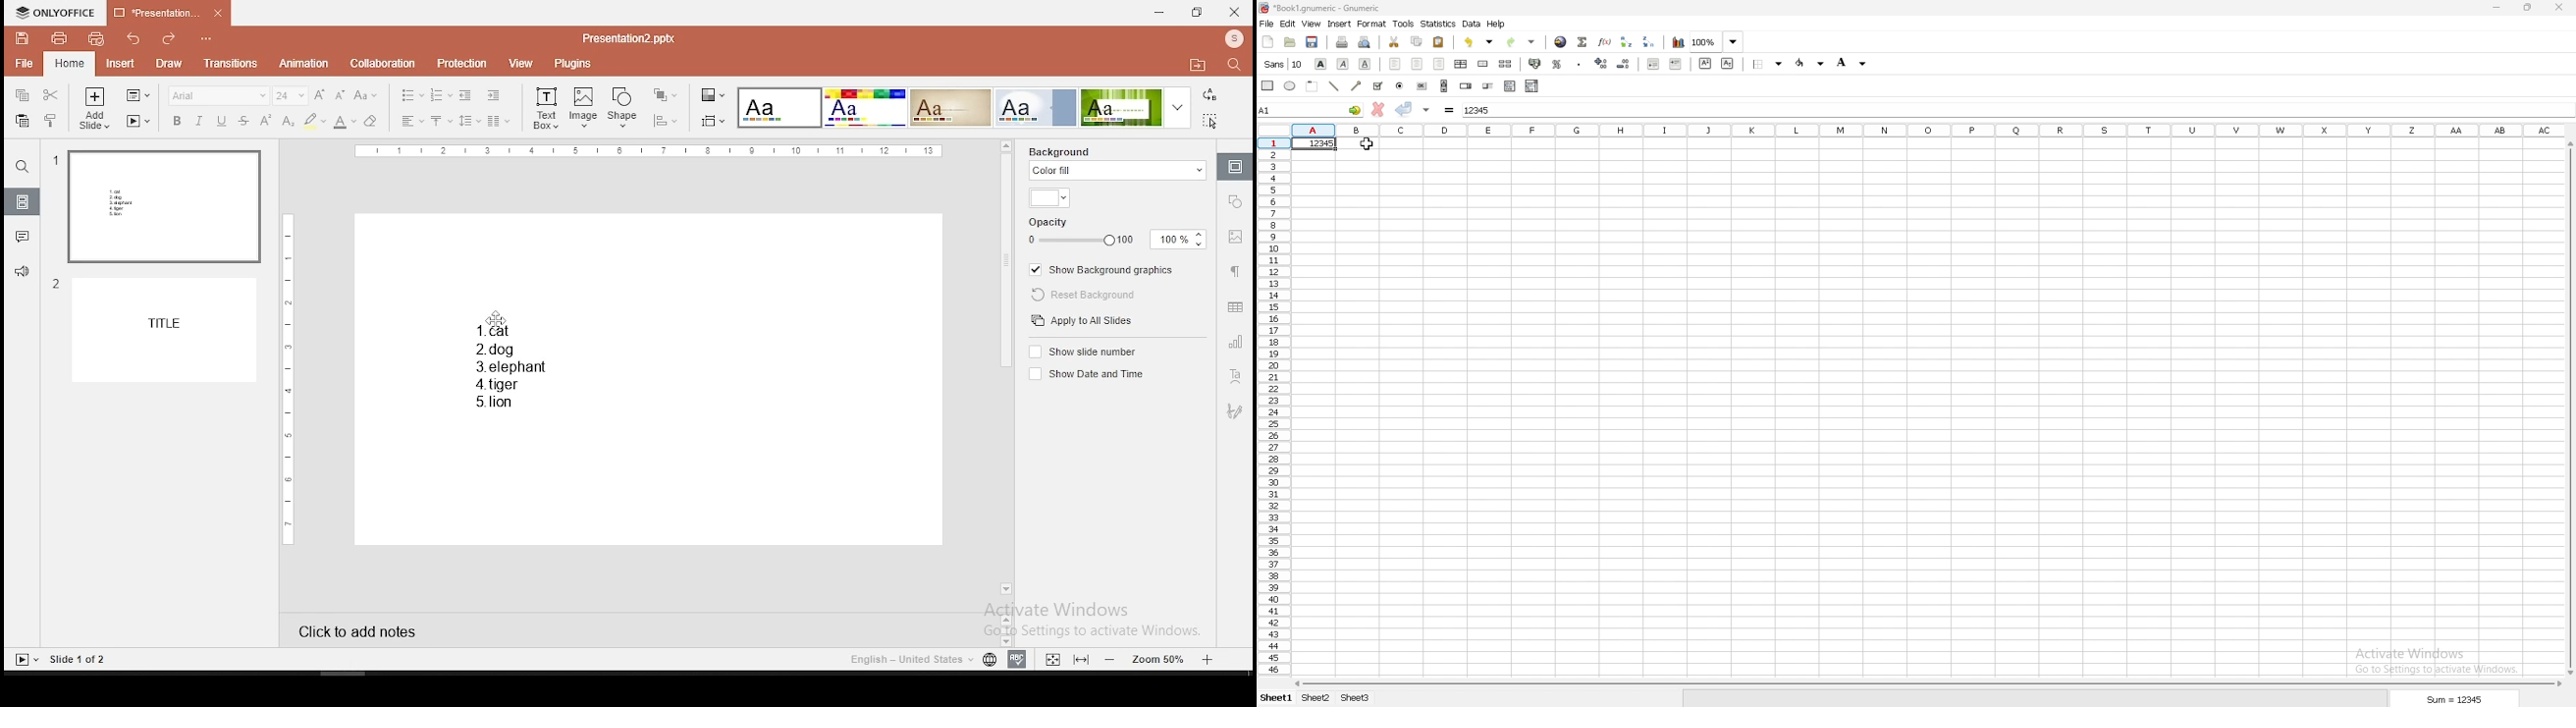 Image resolution: width=2576 pixels, height=728 pixels. What do you see at coordinates (865, 108) in the screenshot?
I see `theme` at bounding box center [865, 108].